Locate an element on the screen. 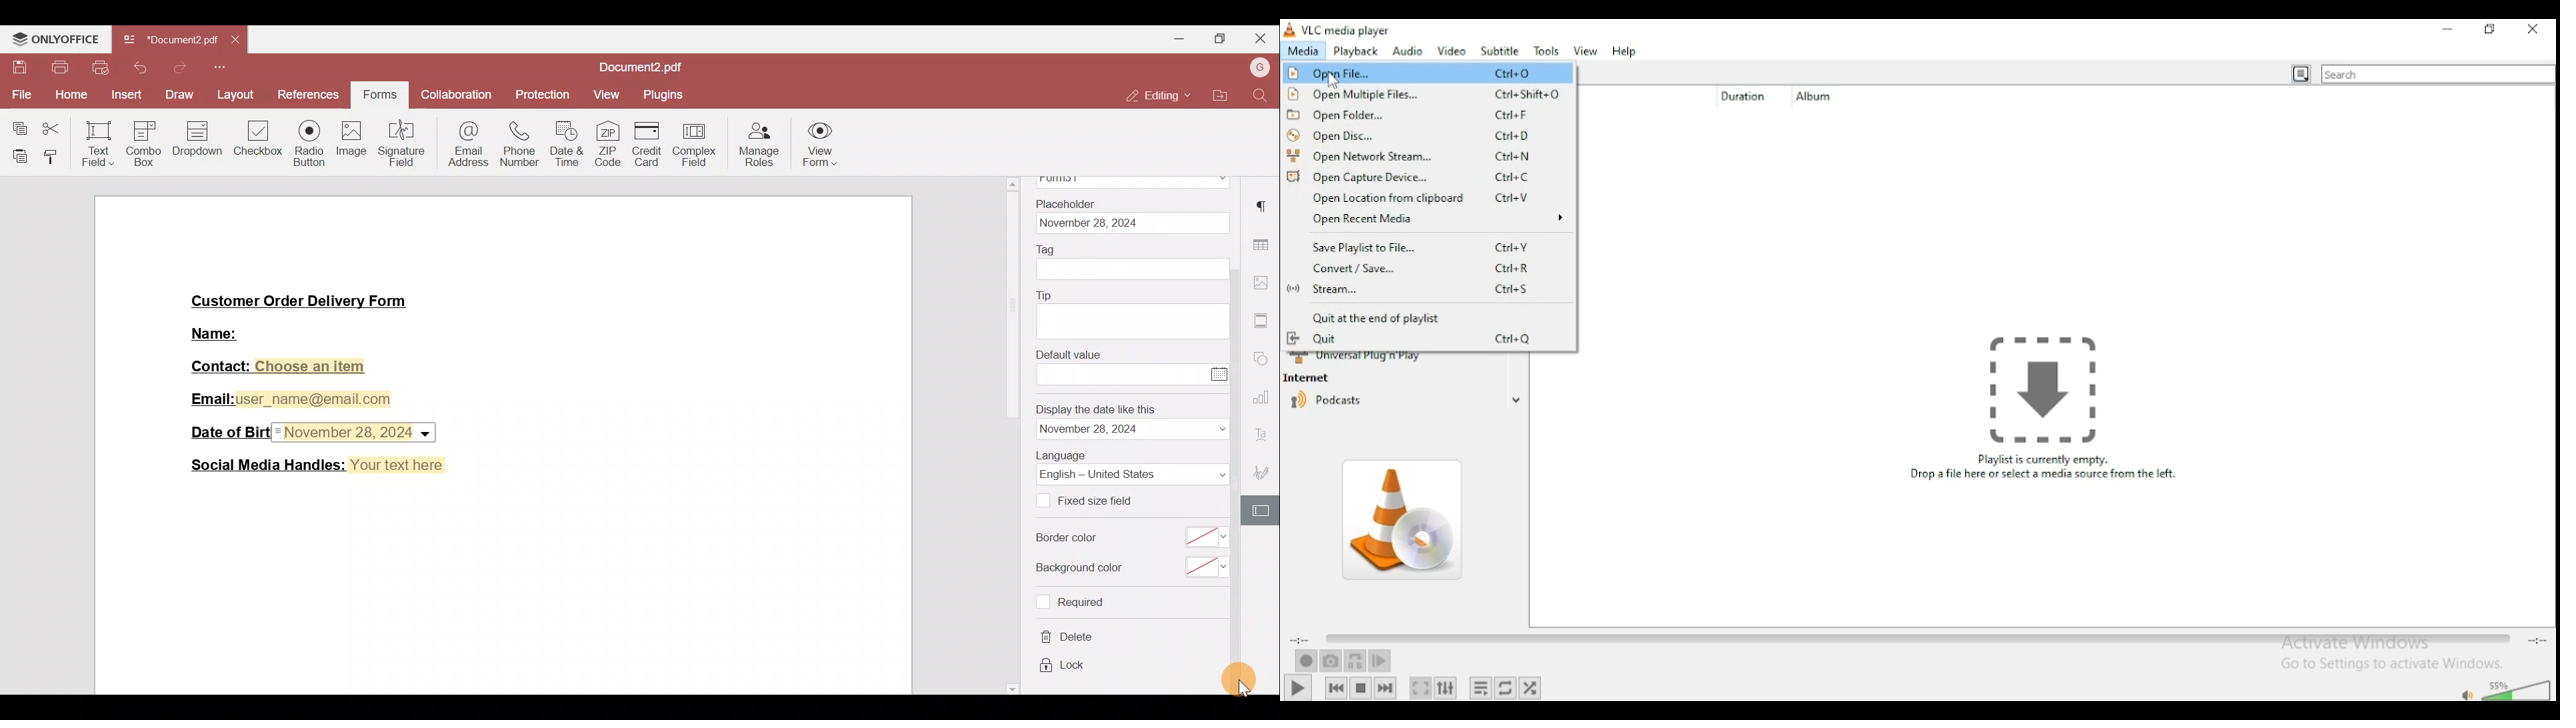 The image size is (2576, 728). ZIP code is located at coordinates (611, 145).